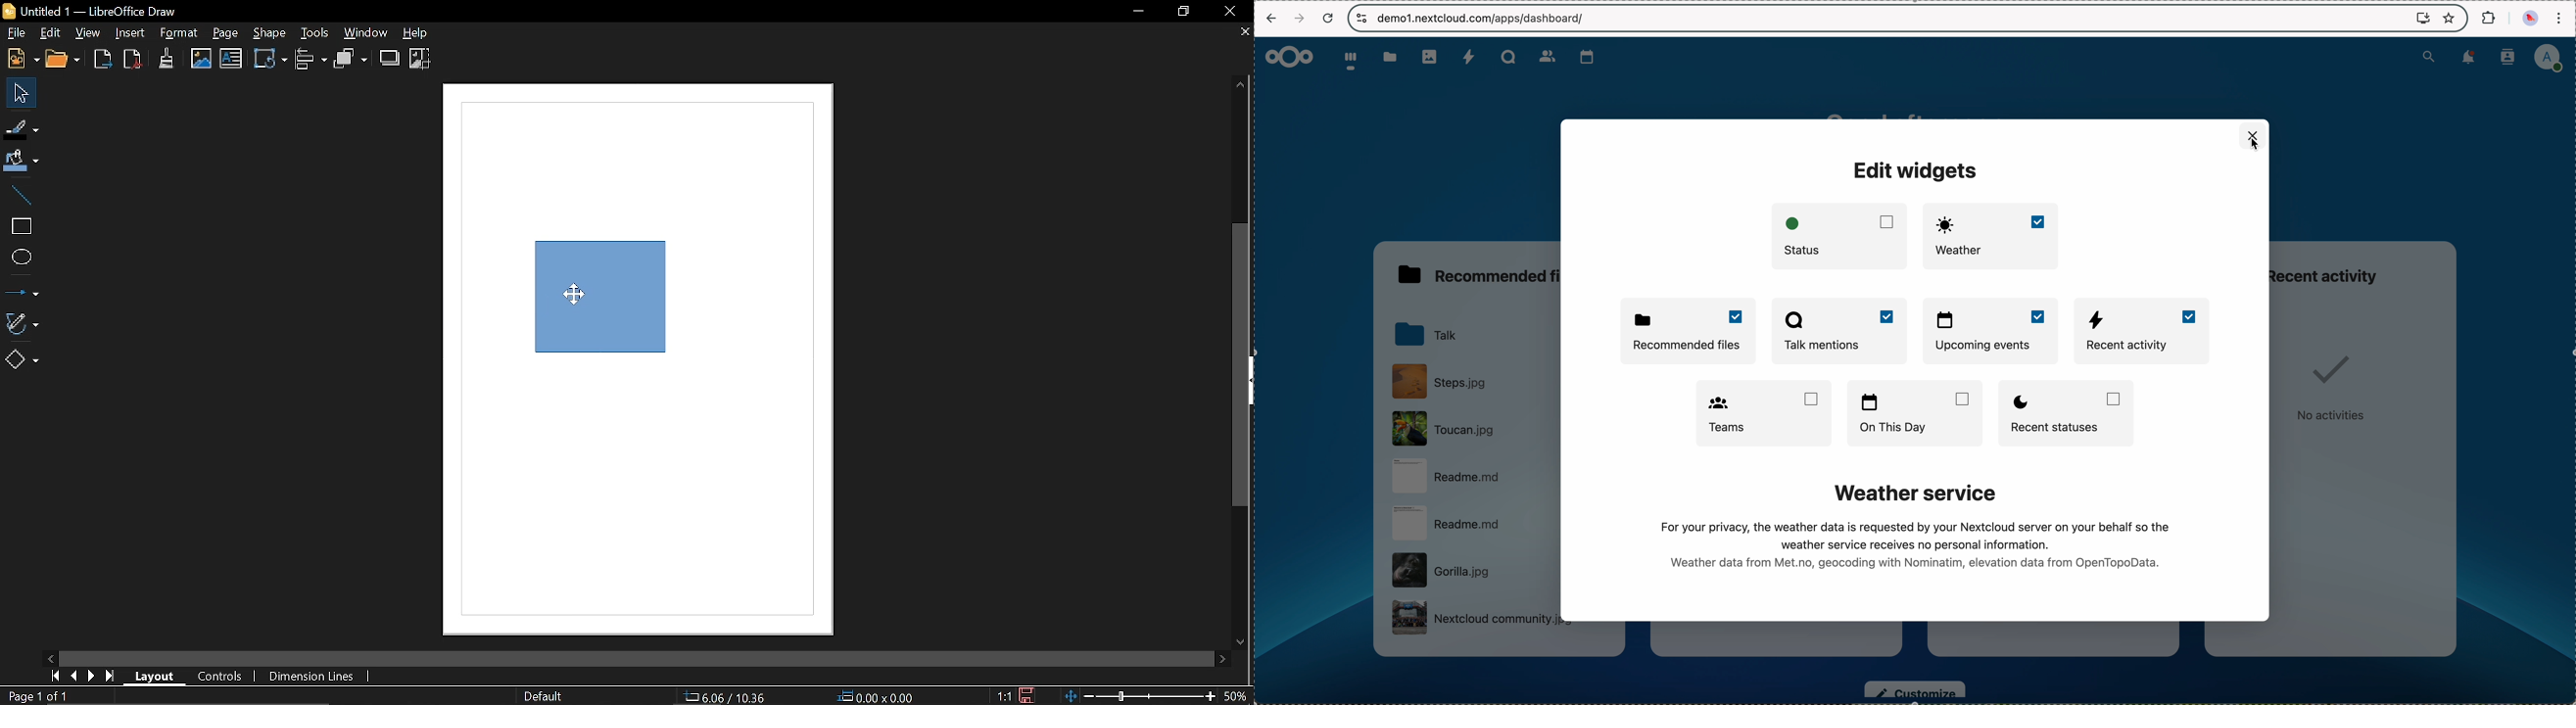 This screenshot has height=728, width=2576. What do you see at coordinates (1840, 329) in the screenshot?
I see `enable Talk mentions` at bounding box center [1840, 329].